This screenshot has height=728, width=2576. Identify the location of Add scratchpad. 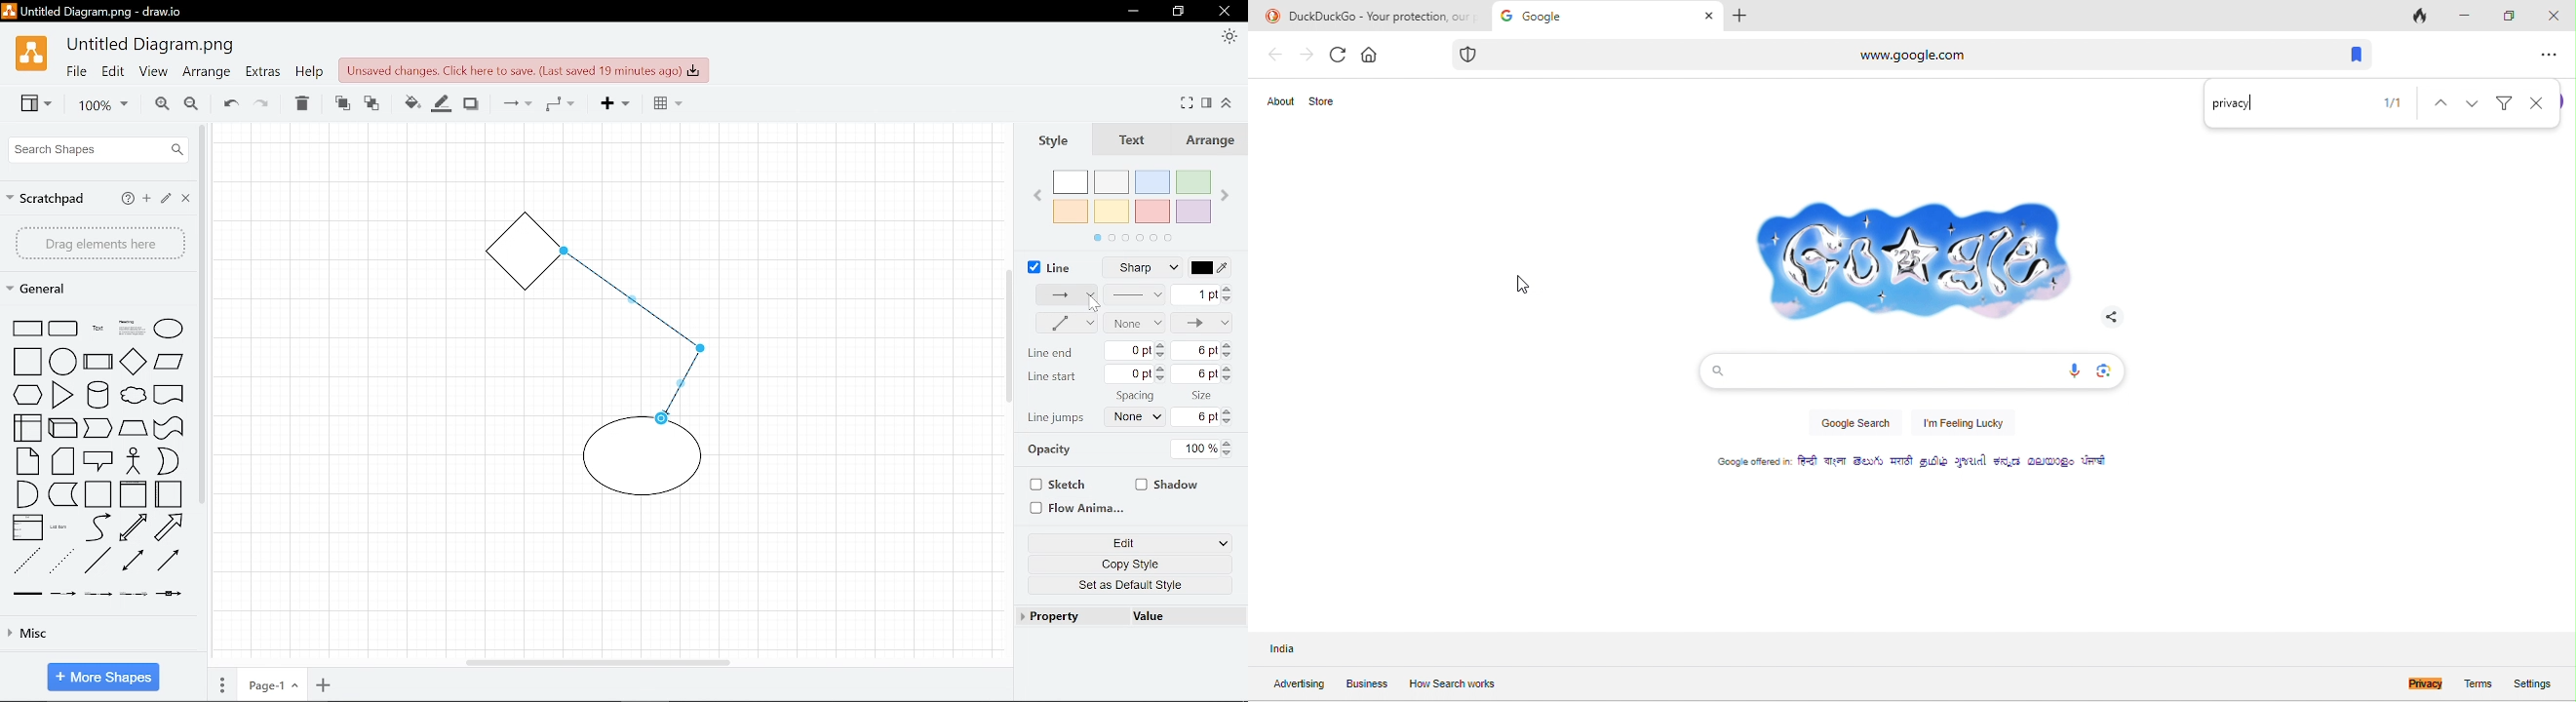
(147, 199).